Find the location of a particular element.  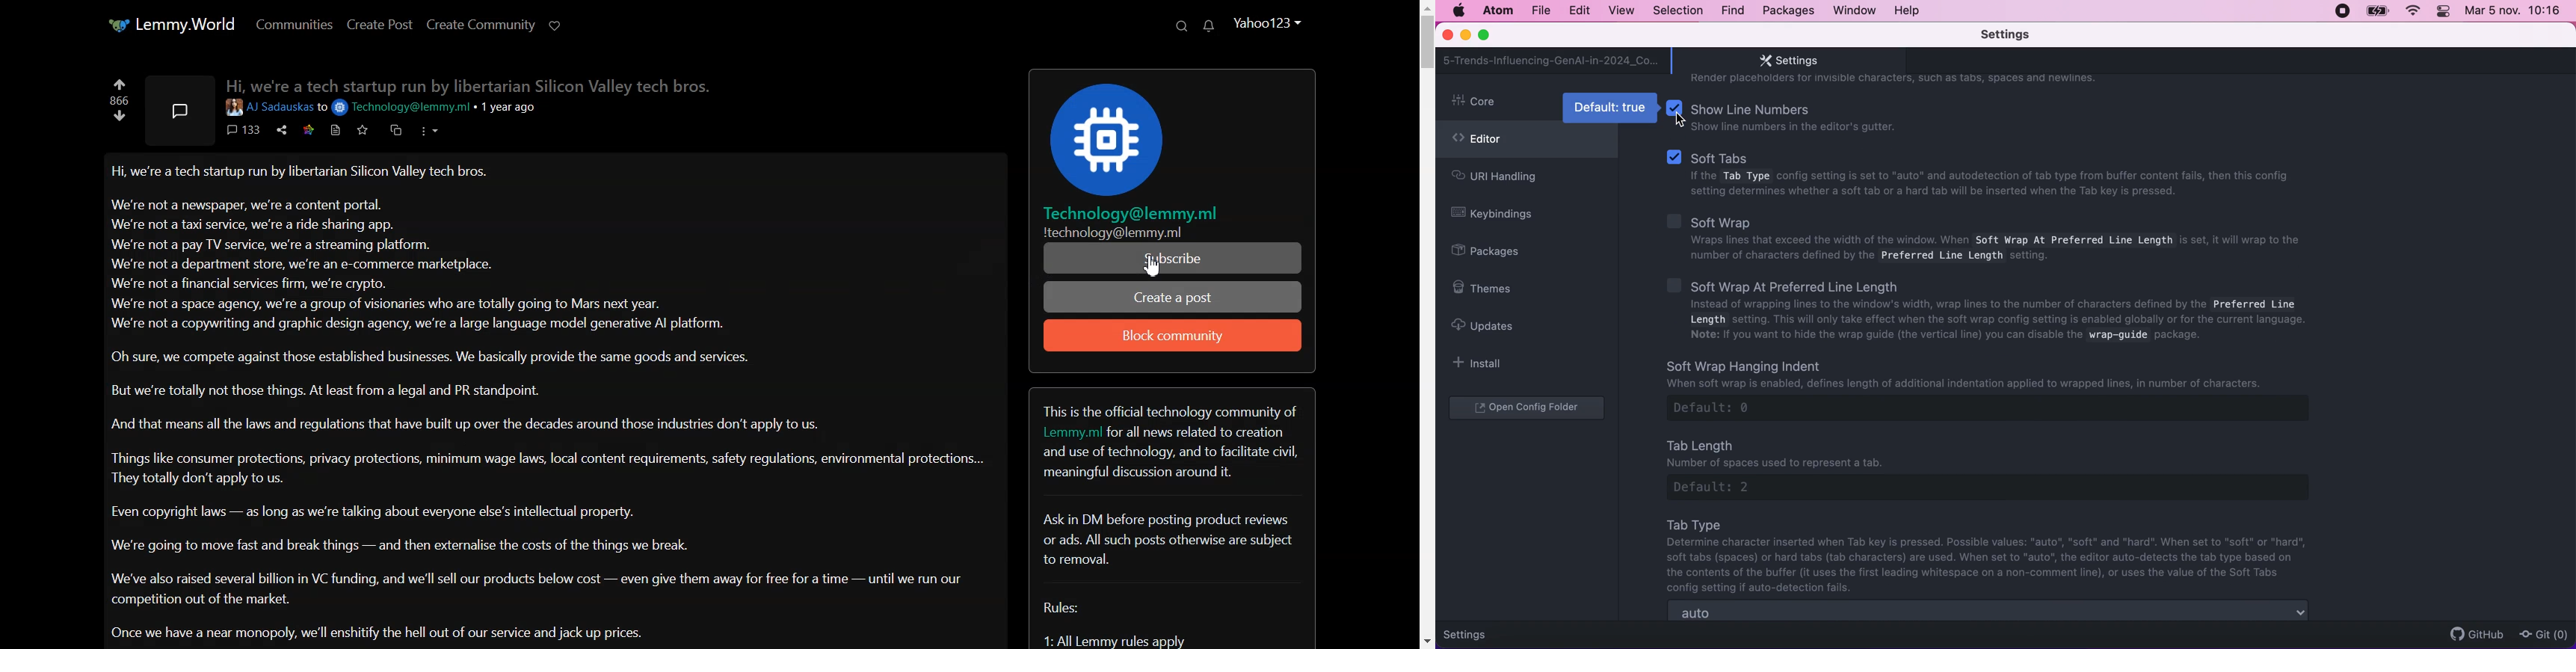

!technology@lemmy.ml is located at coordinates (1112, 232).